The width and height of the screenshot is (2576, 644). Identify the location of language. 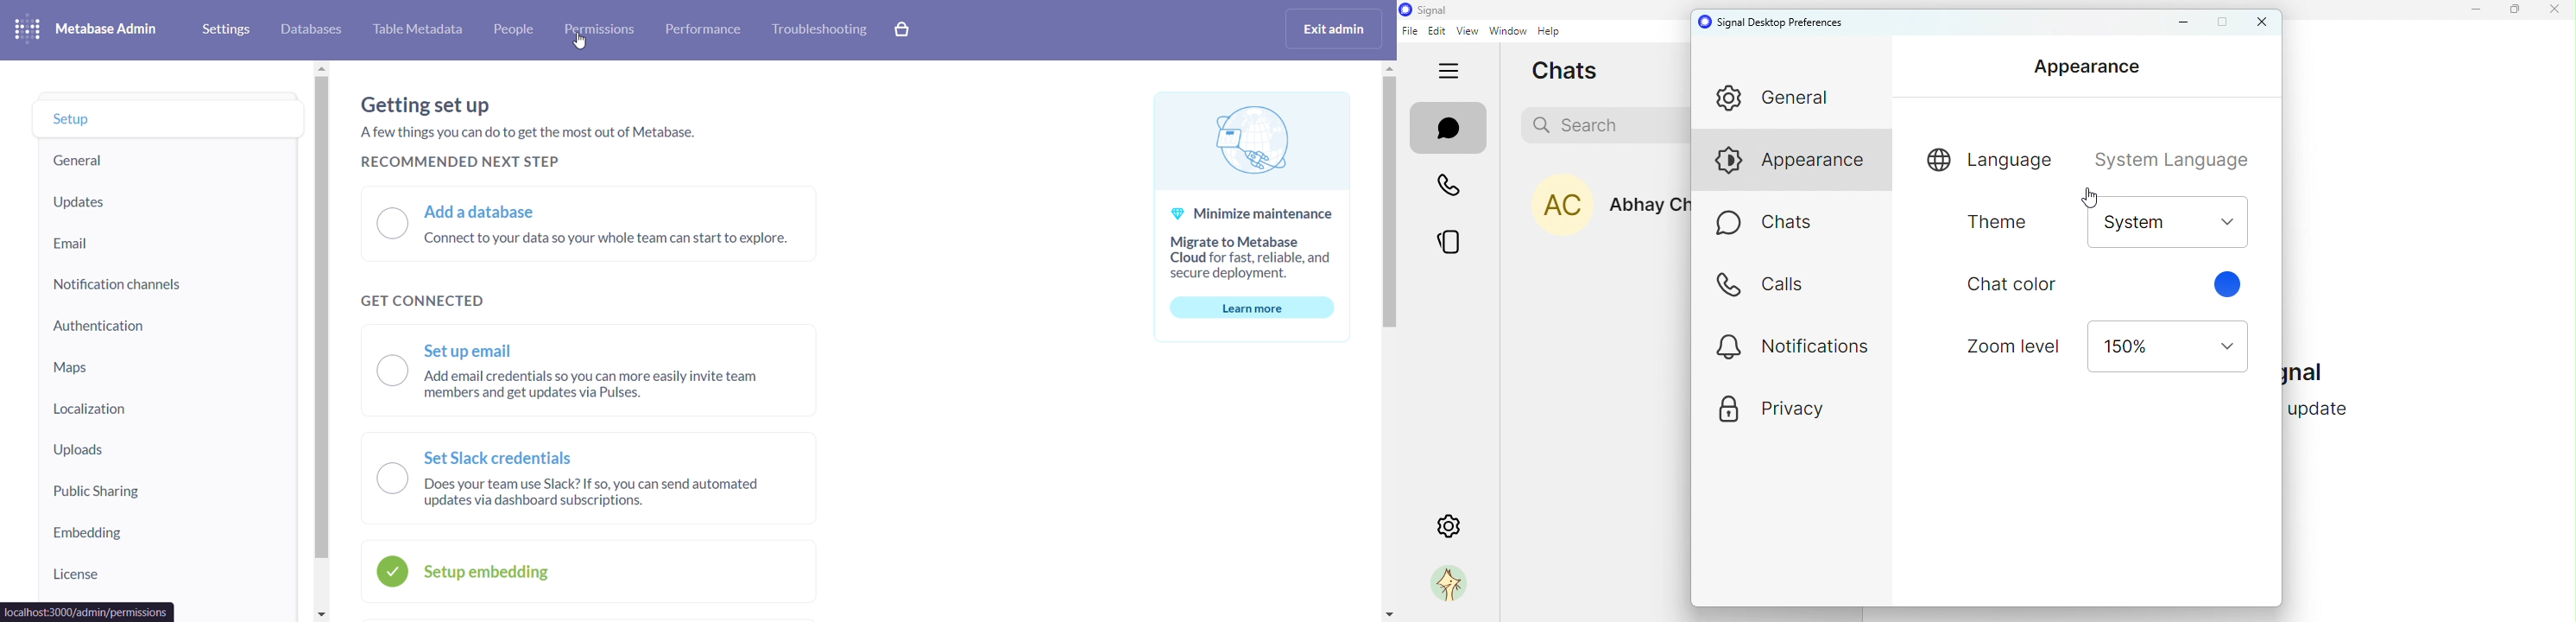
(1991, 159).